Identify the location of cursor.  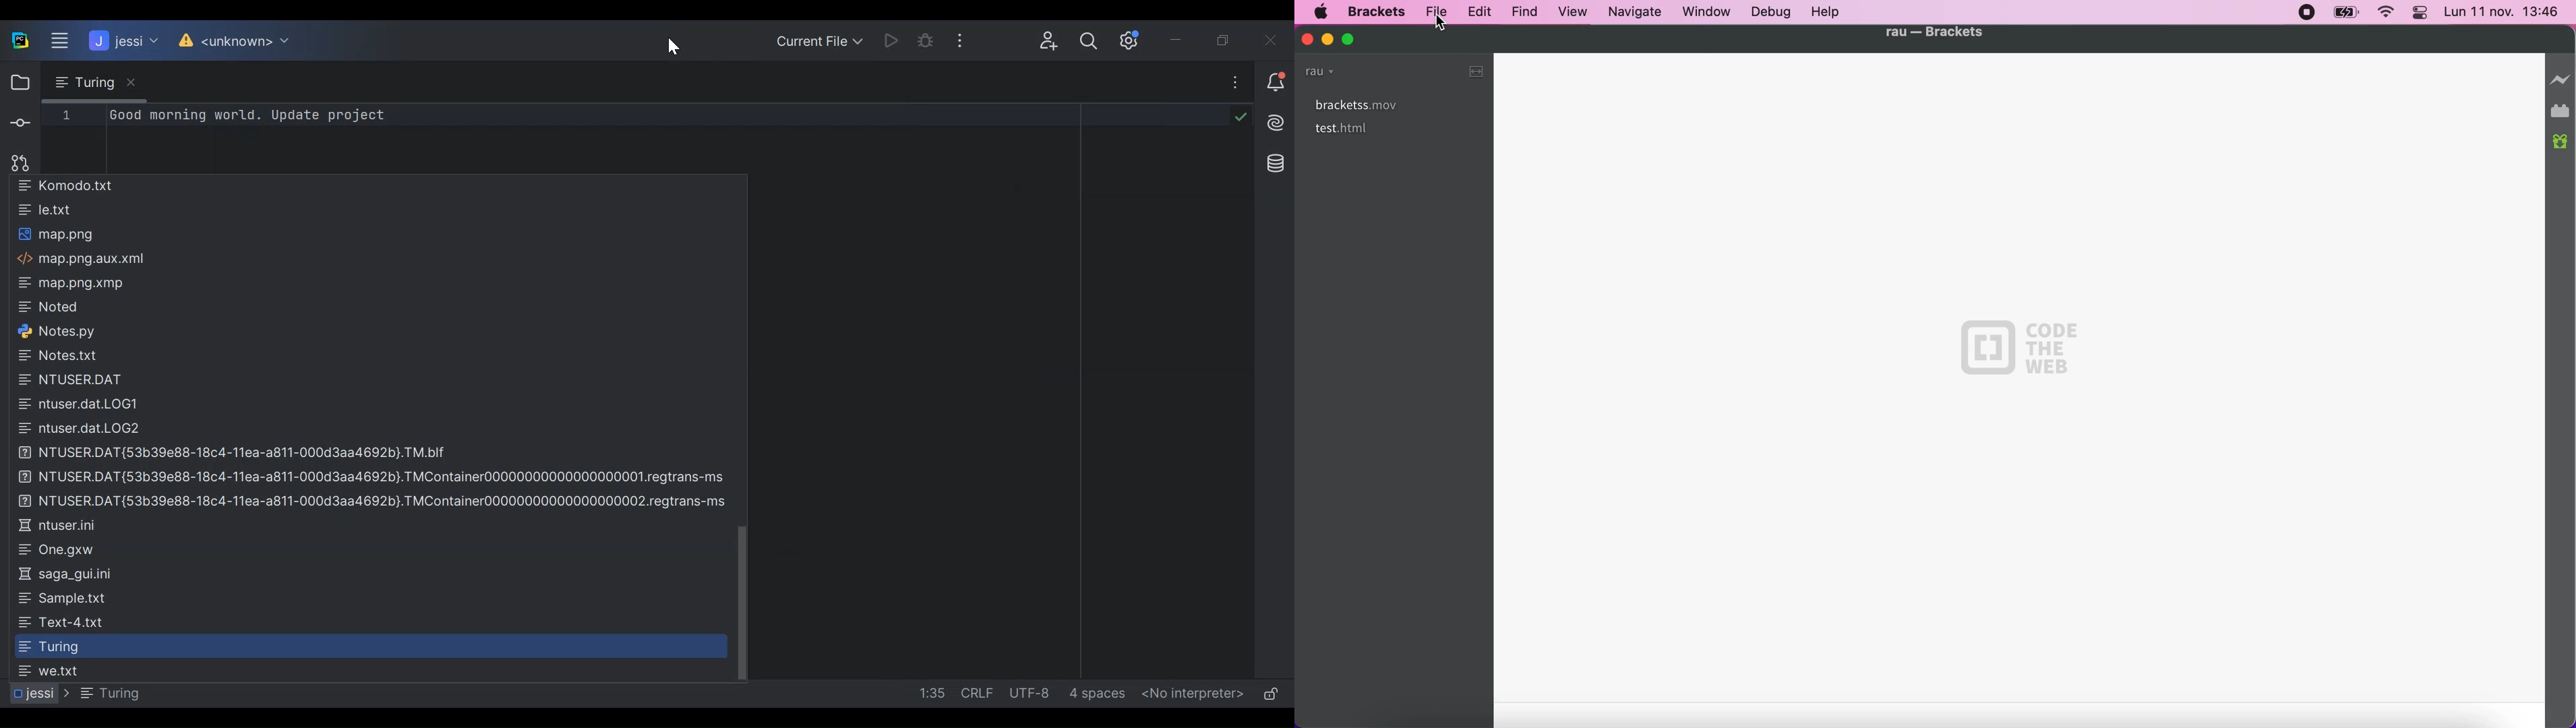
(1441, 25).